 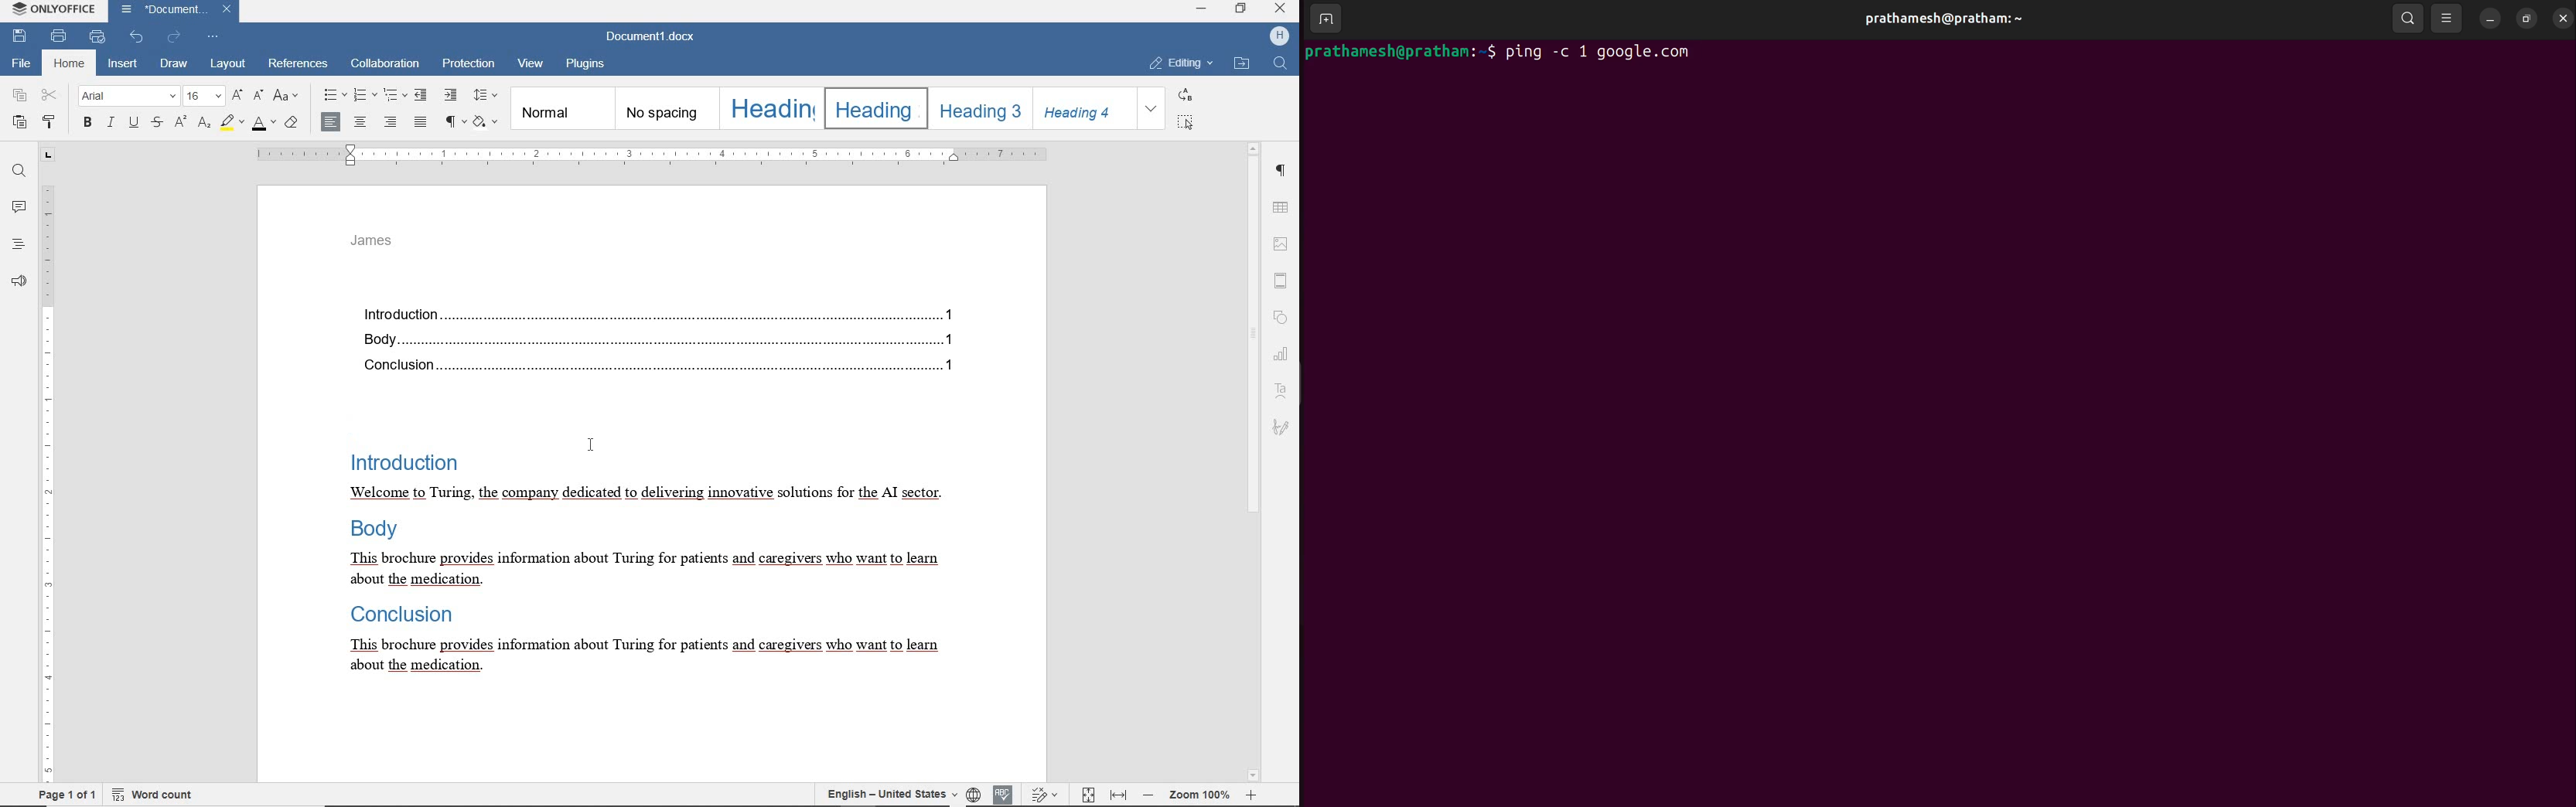 What do you see at coordinates (393, 124) in the screenshot?
I see `align right` at bounding box center [393, 124].